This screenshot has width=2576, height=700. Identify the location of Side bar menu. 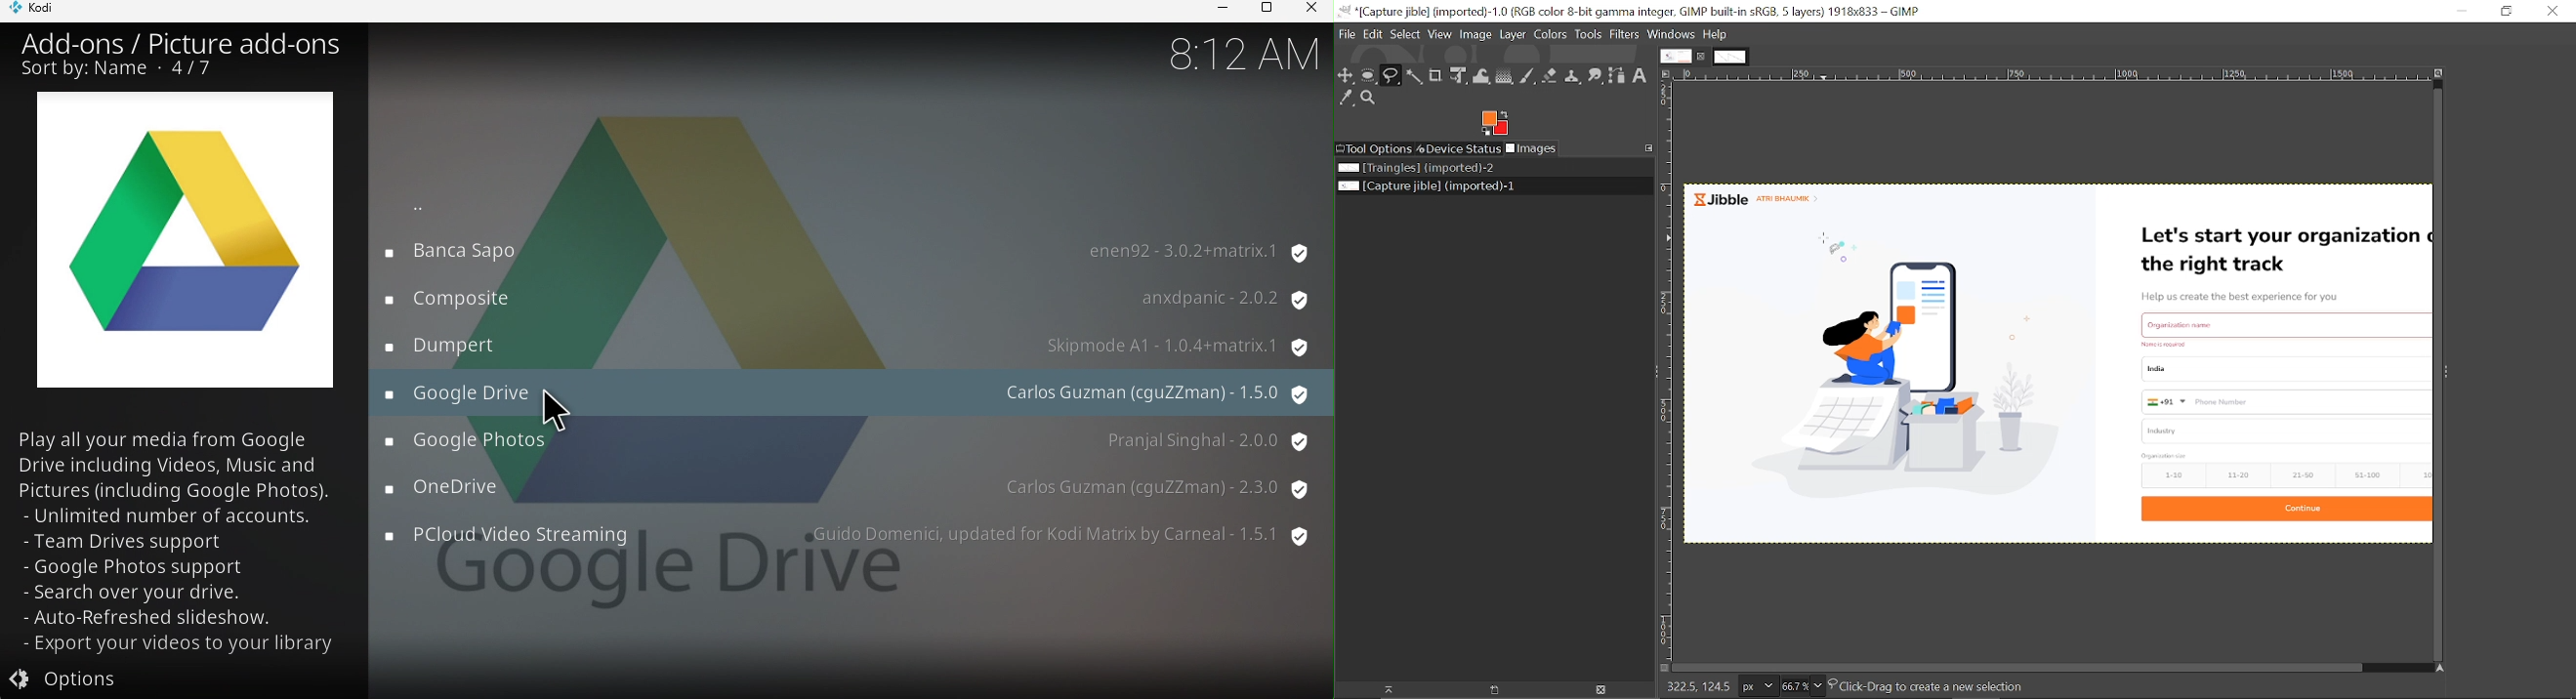
(2448, 379).